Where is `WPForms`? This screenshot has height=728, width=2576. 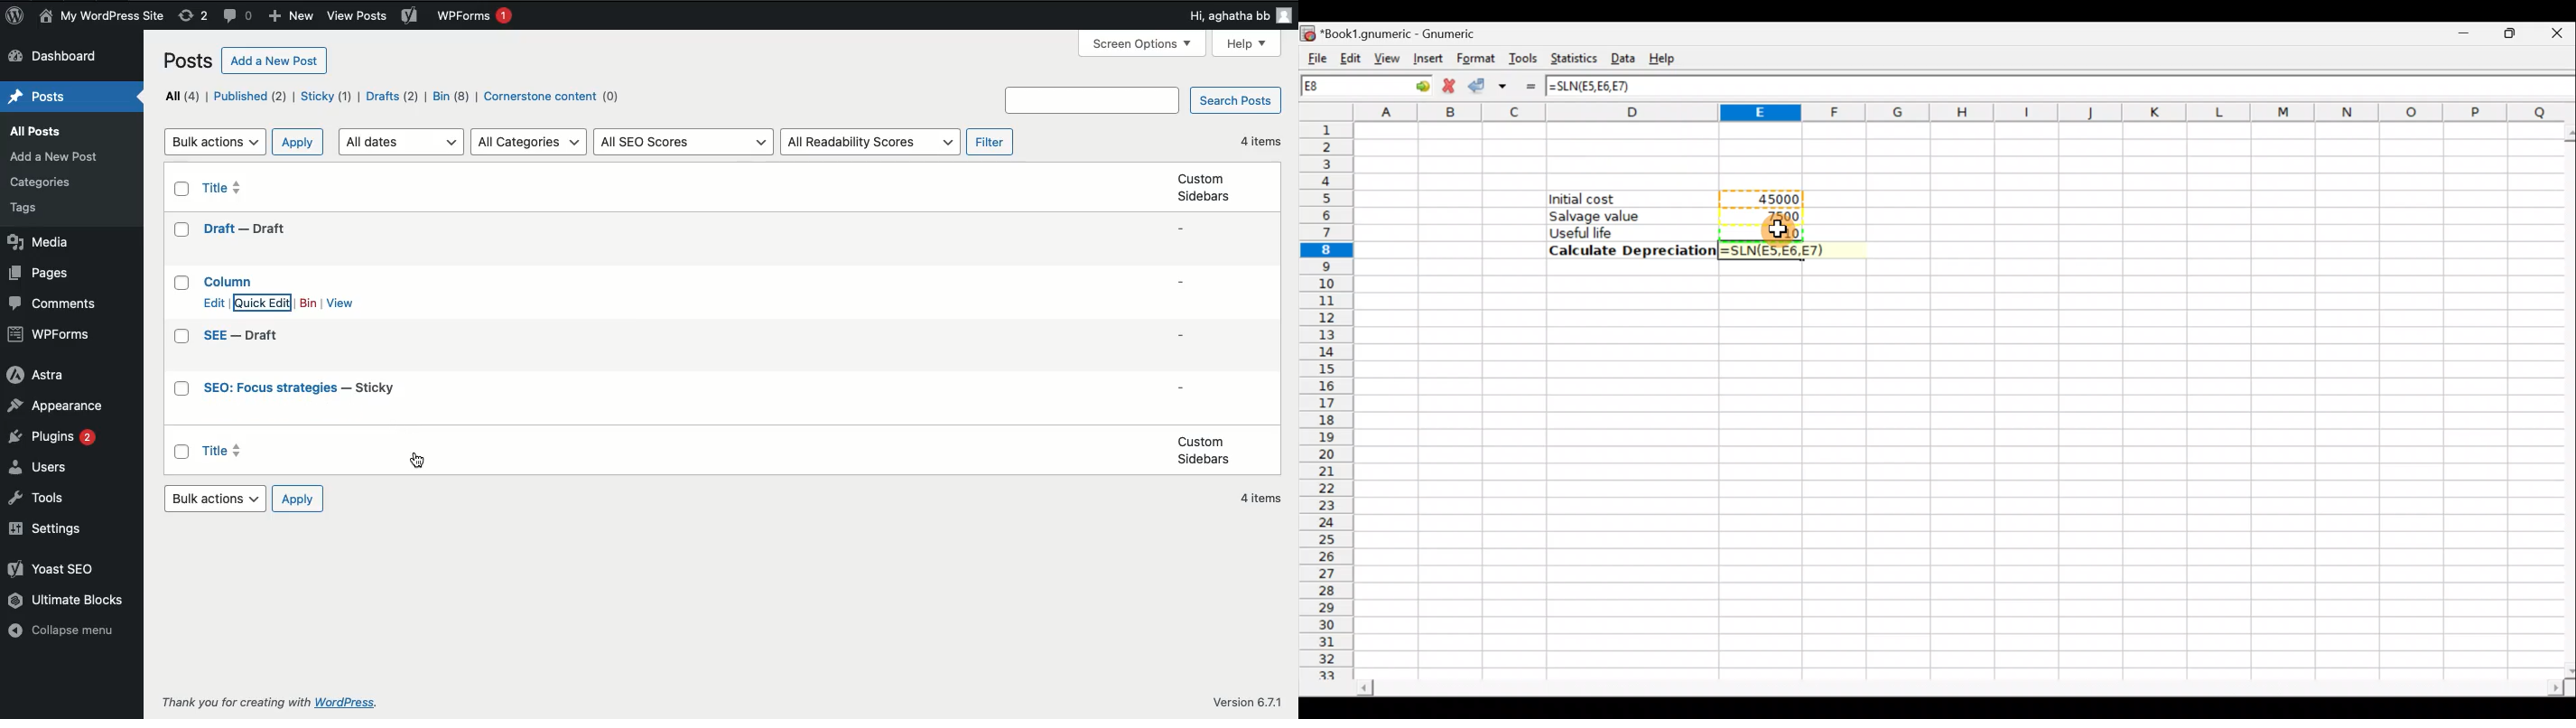 WPForms is located at coordinates (477, 17).